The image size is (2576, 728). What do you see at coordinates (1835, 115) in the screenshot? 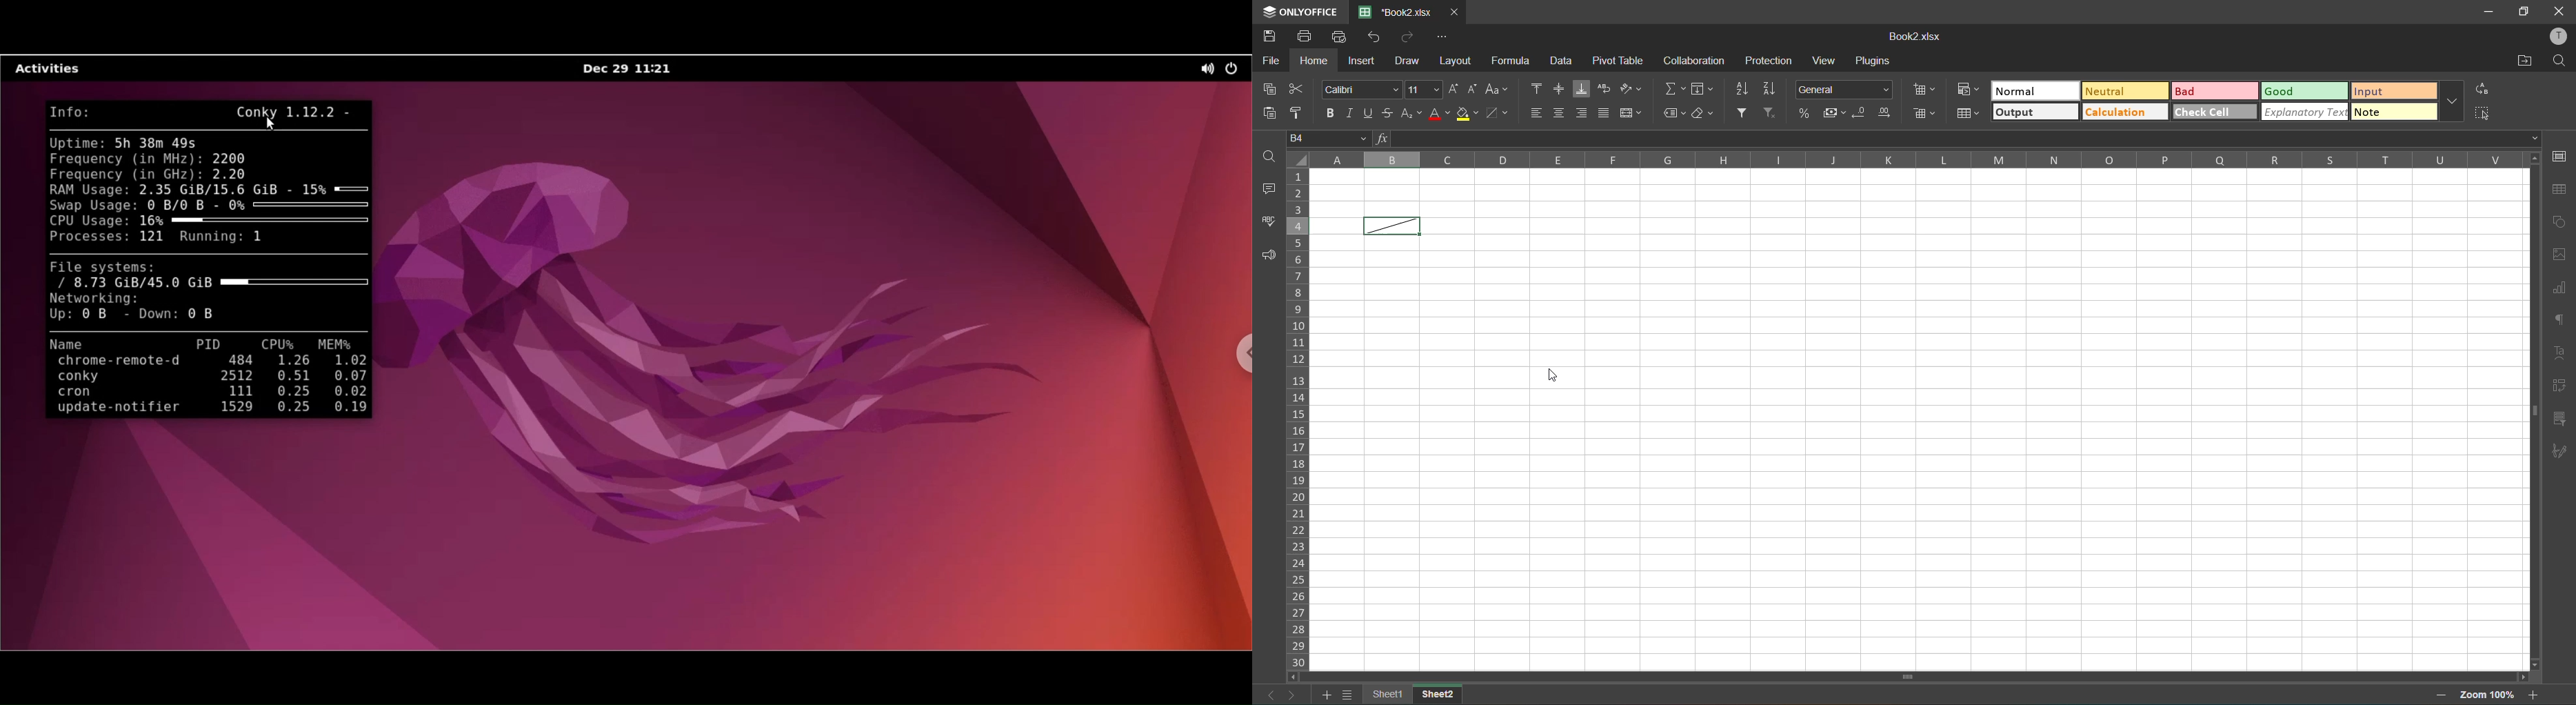
I see `accounting` at bounding box center [1835, 115].